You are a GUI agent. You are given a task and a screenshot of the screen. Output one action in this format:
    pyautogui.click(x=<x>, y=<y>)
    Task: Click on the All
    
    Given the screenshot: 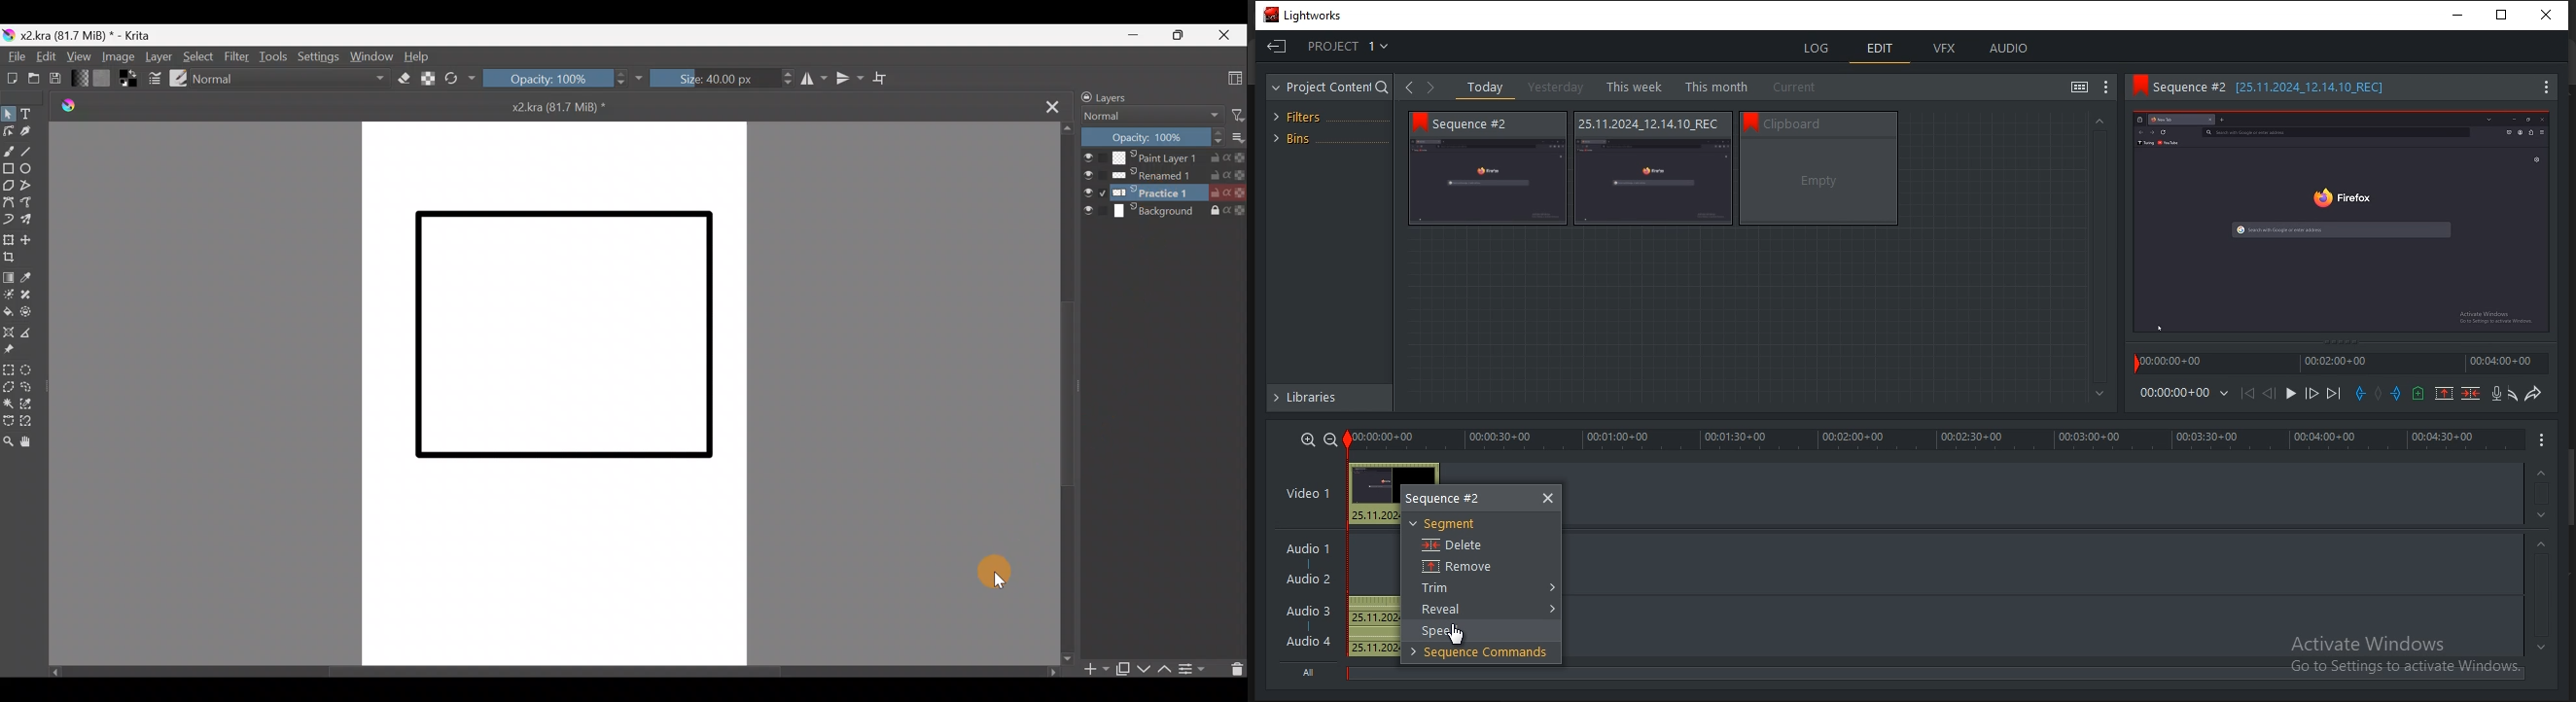 What is the action you would take?
    pyautogui.click(x=1311, y=672)
    